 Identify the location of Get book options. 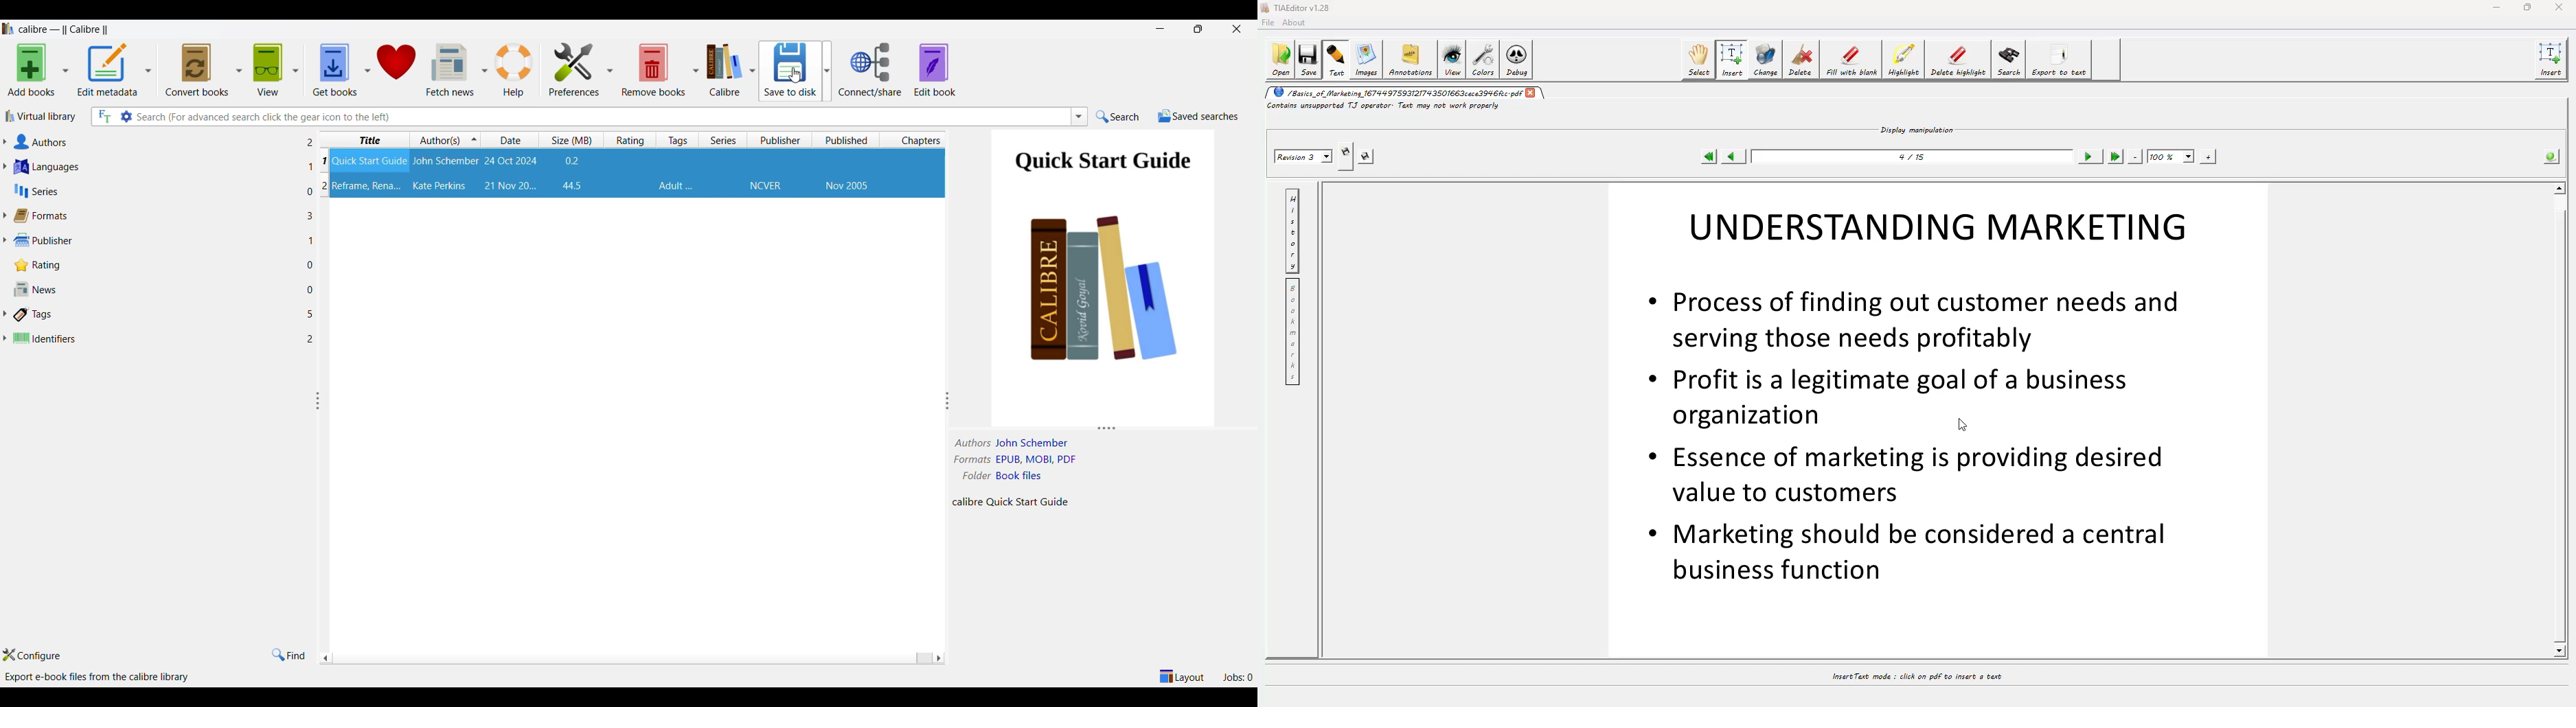
(342, 70).